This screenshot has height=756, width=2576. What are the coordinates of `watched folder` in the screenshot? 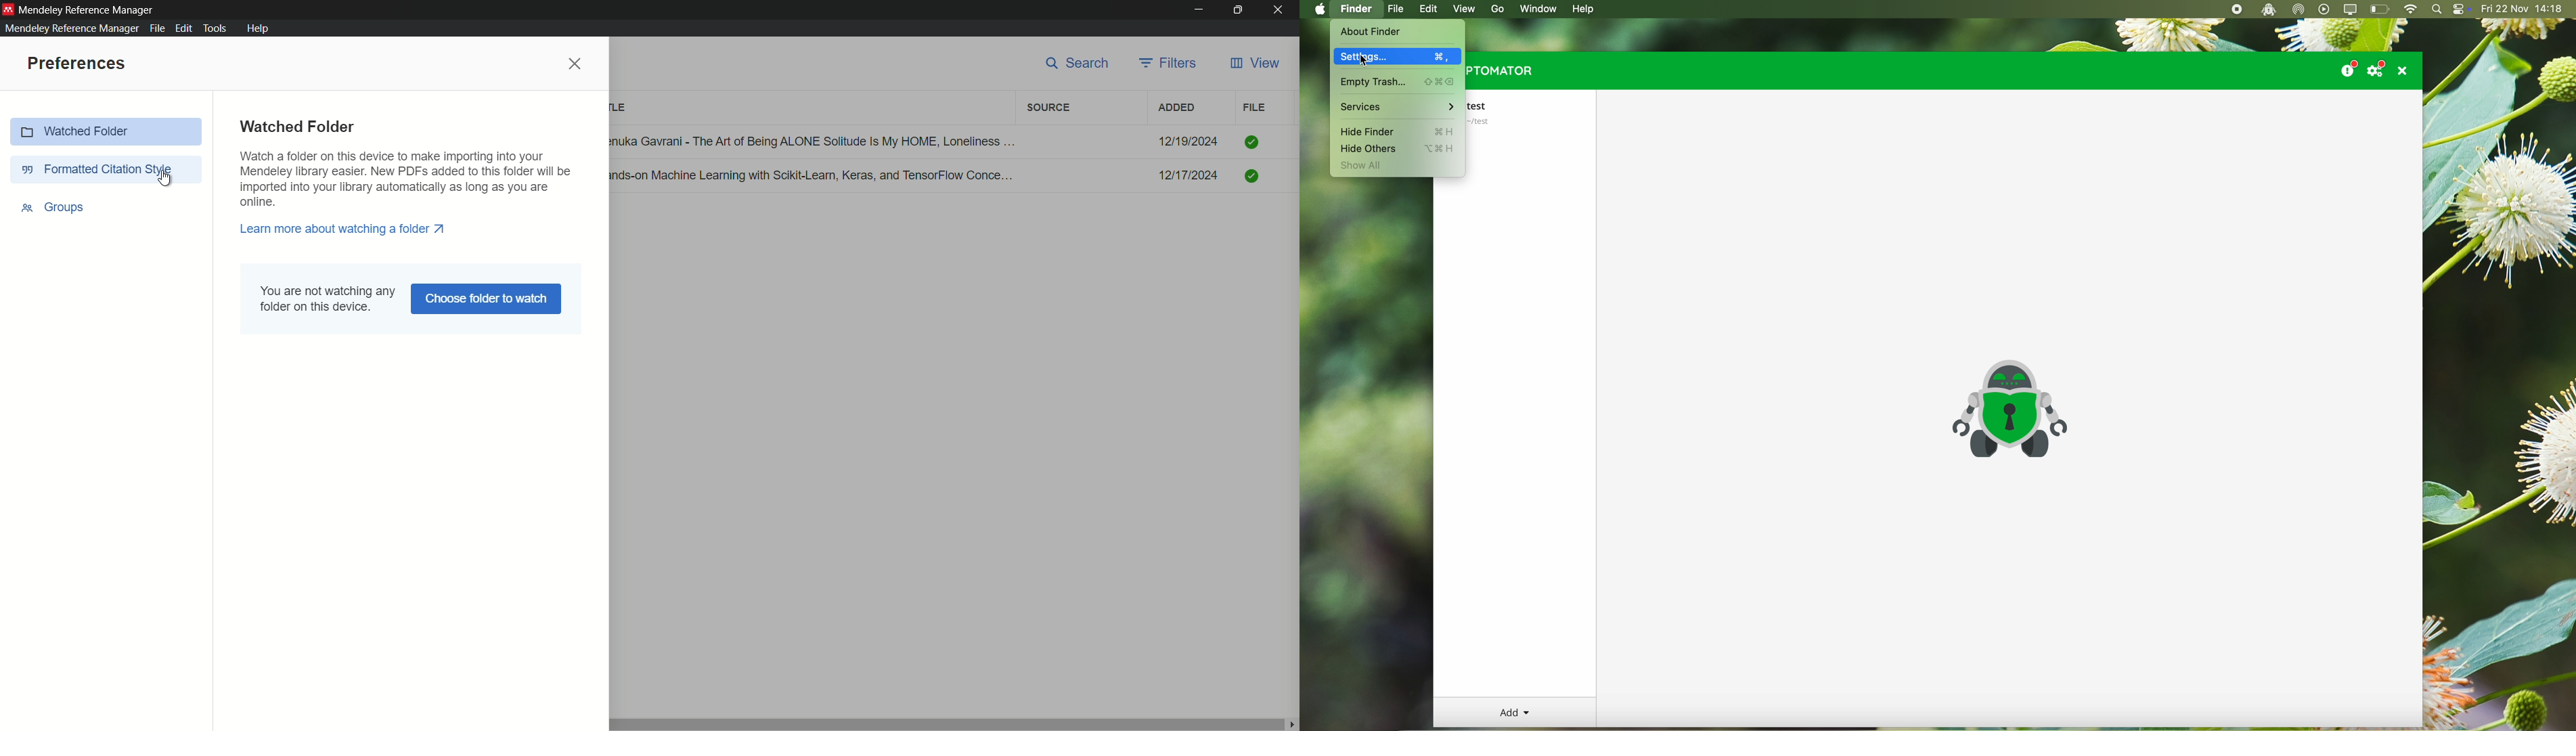 It's located at (107, 129).